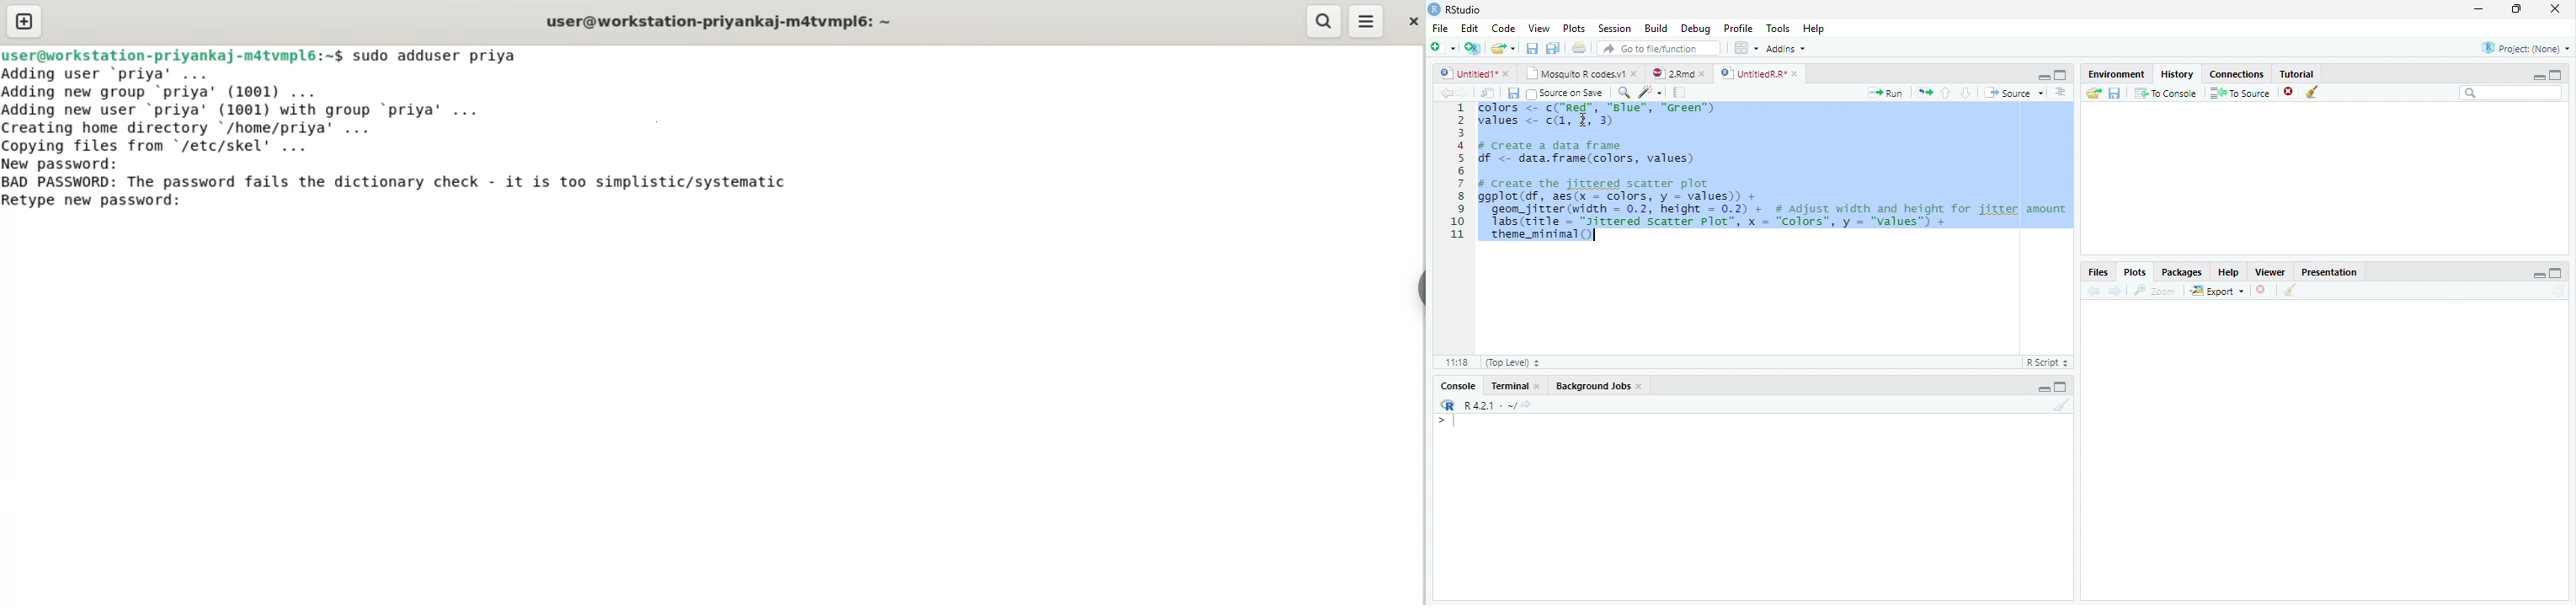  Describe the element at coordinates (1459, 385) in the screenshot. I see `Console` at that location.